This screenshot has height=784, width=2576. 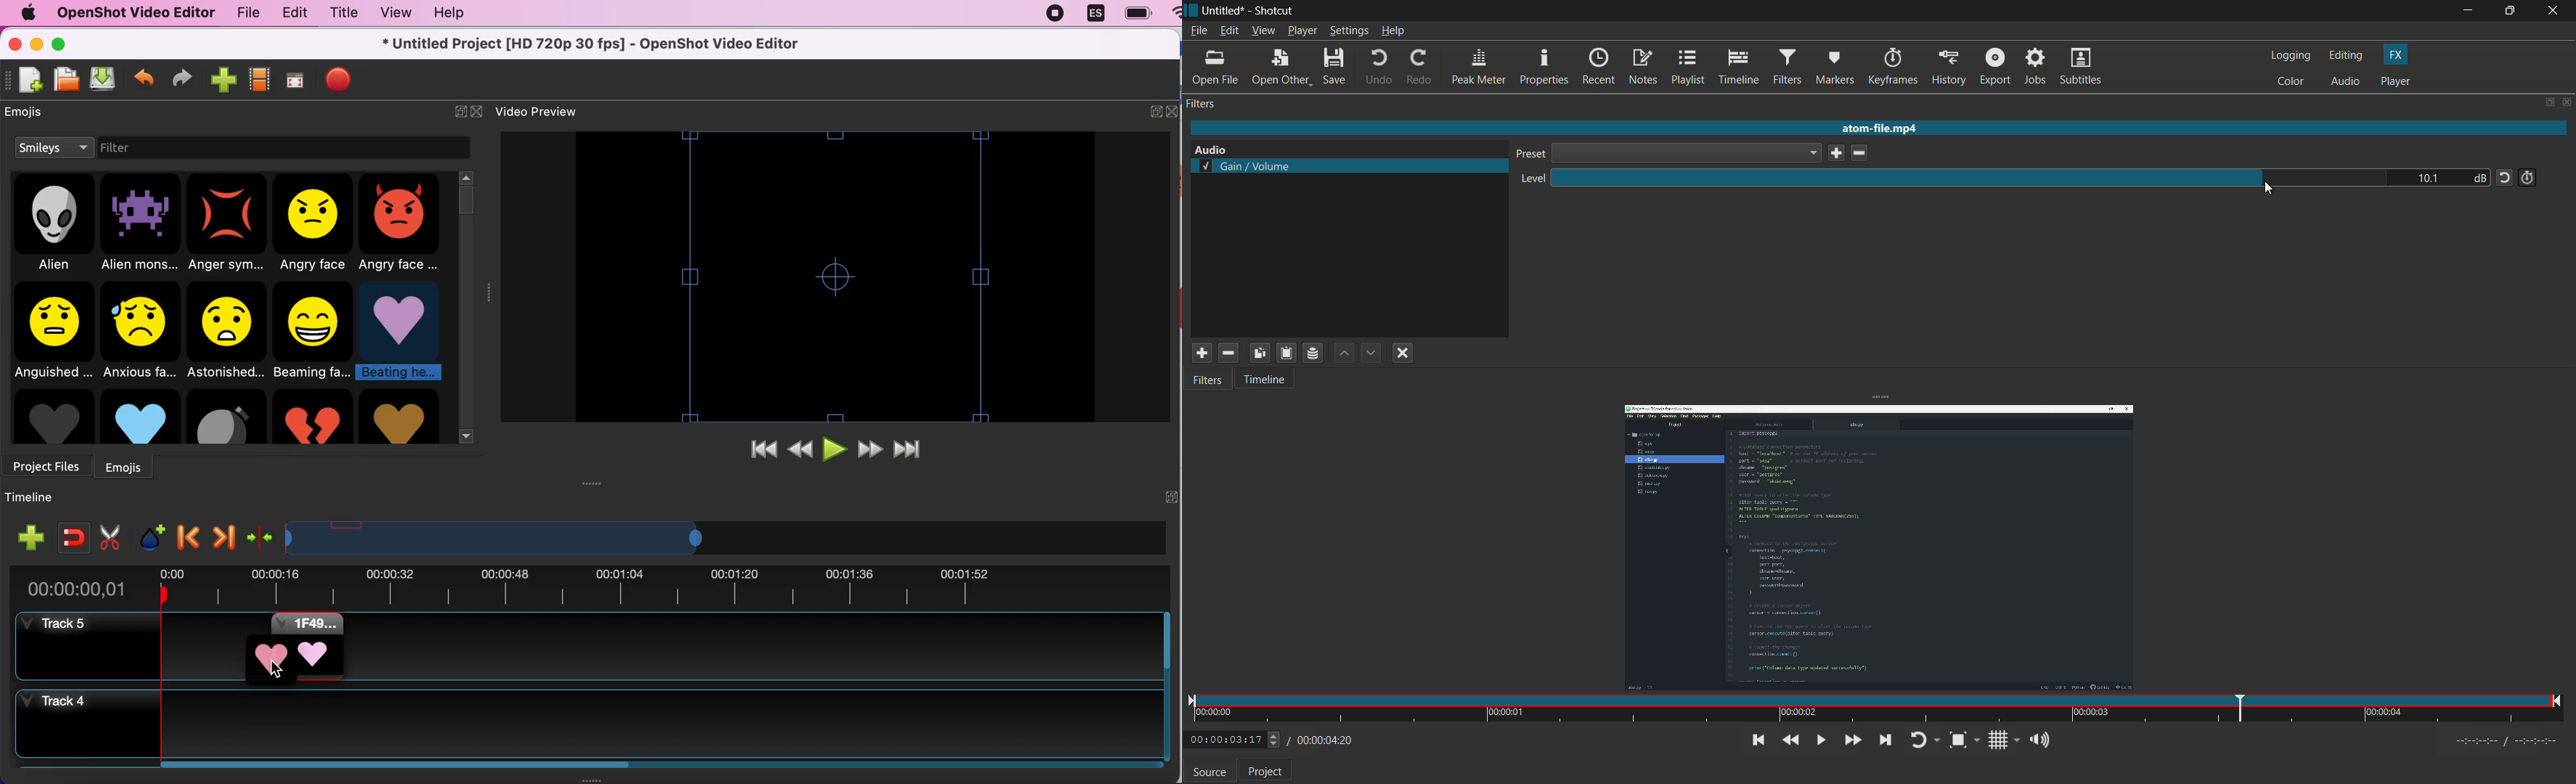 I want to click on file menu, so click(x=1199, y=30).